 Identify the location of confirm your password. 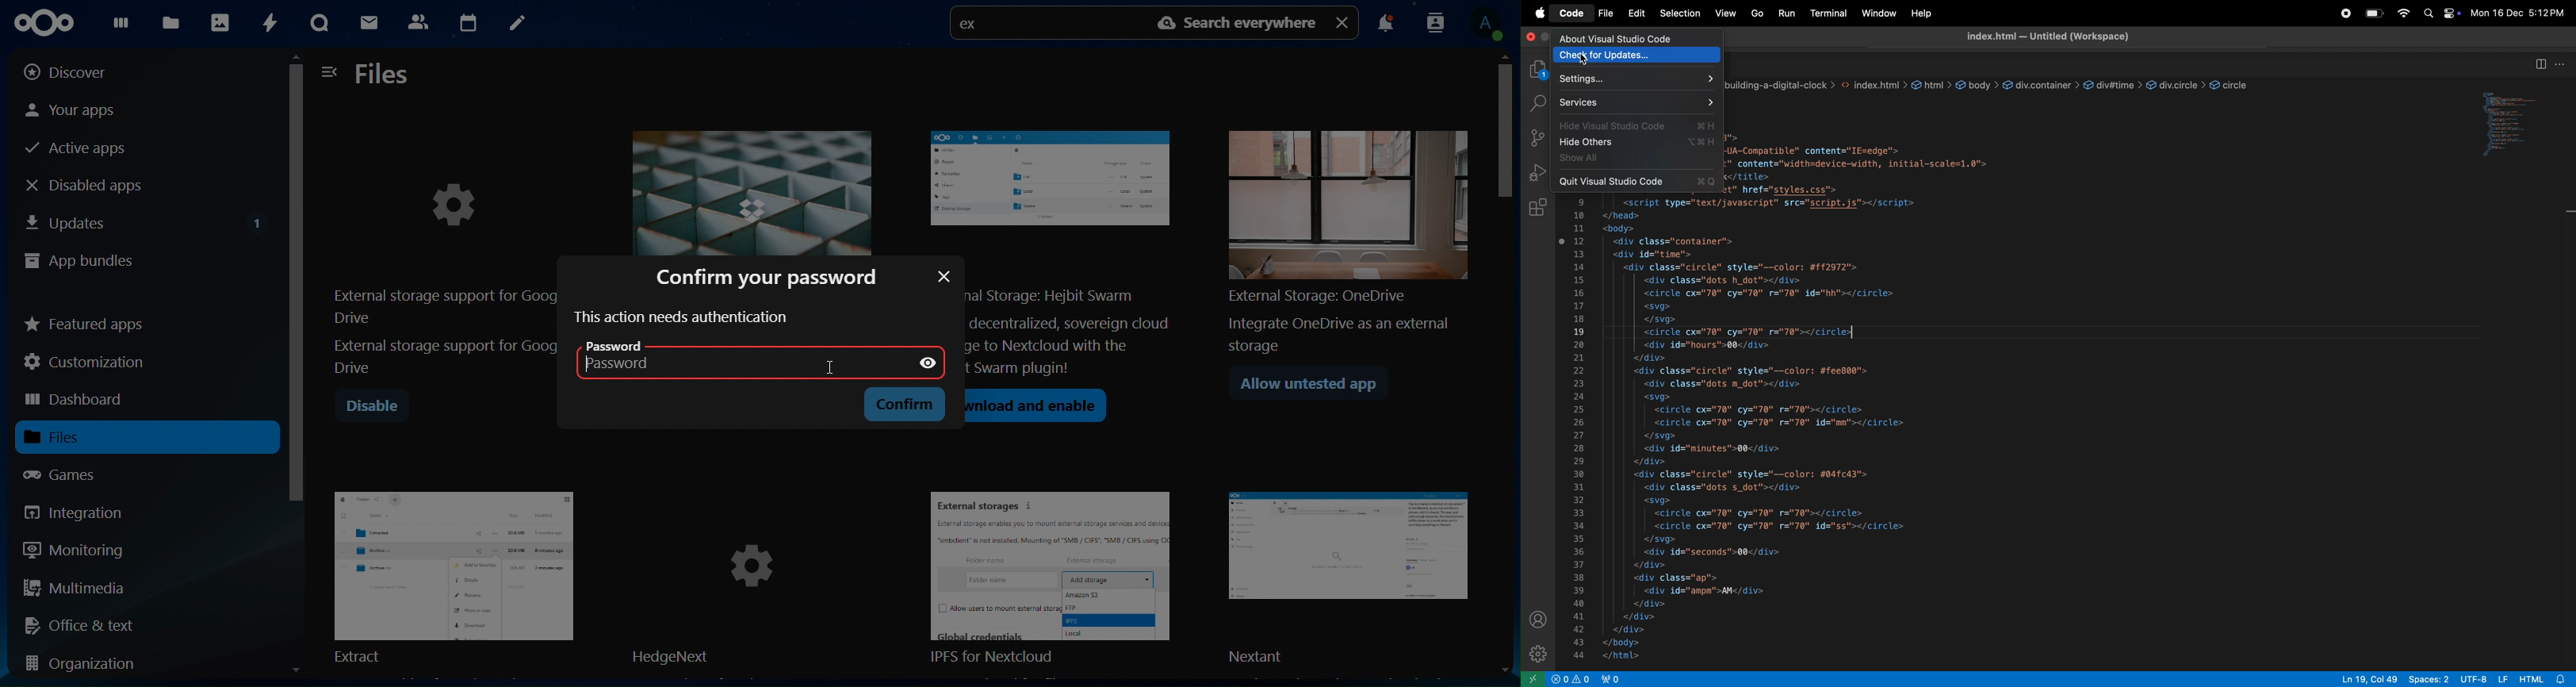
(773, 275).